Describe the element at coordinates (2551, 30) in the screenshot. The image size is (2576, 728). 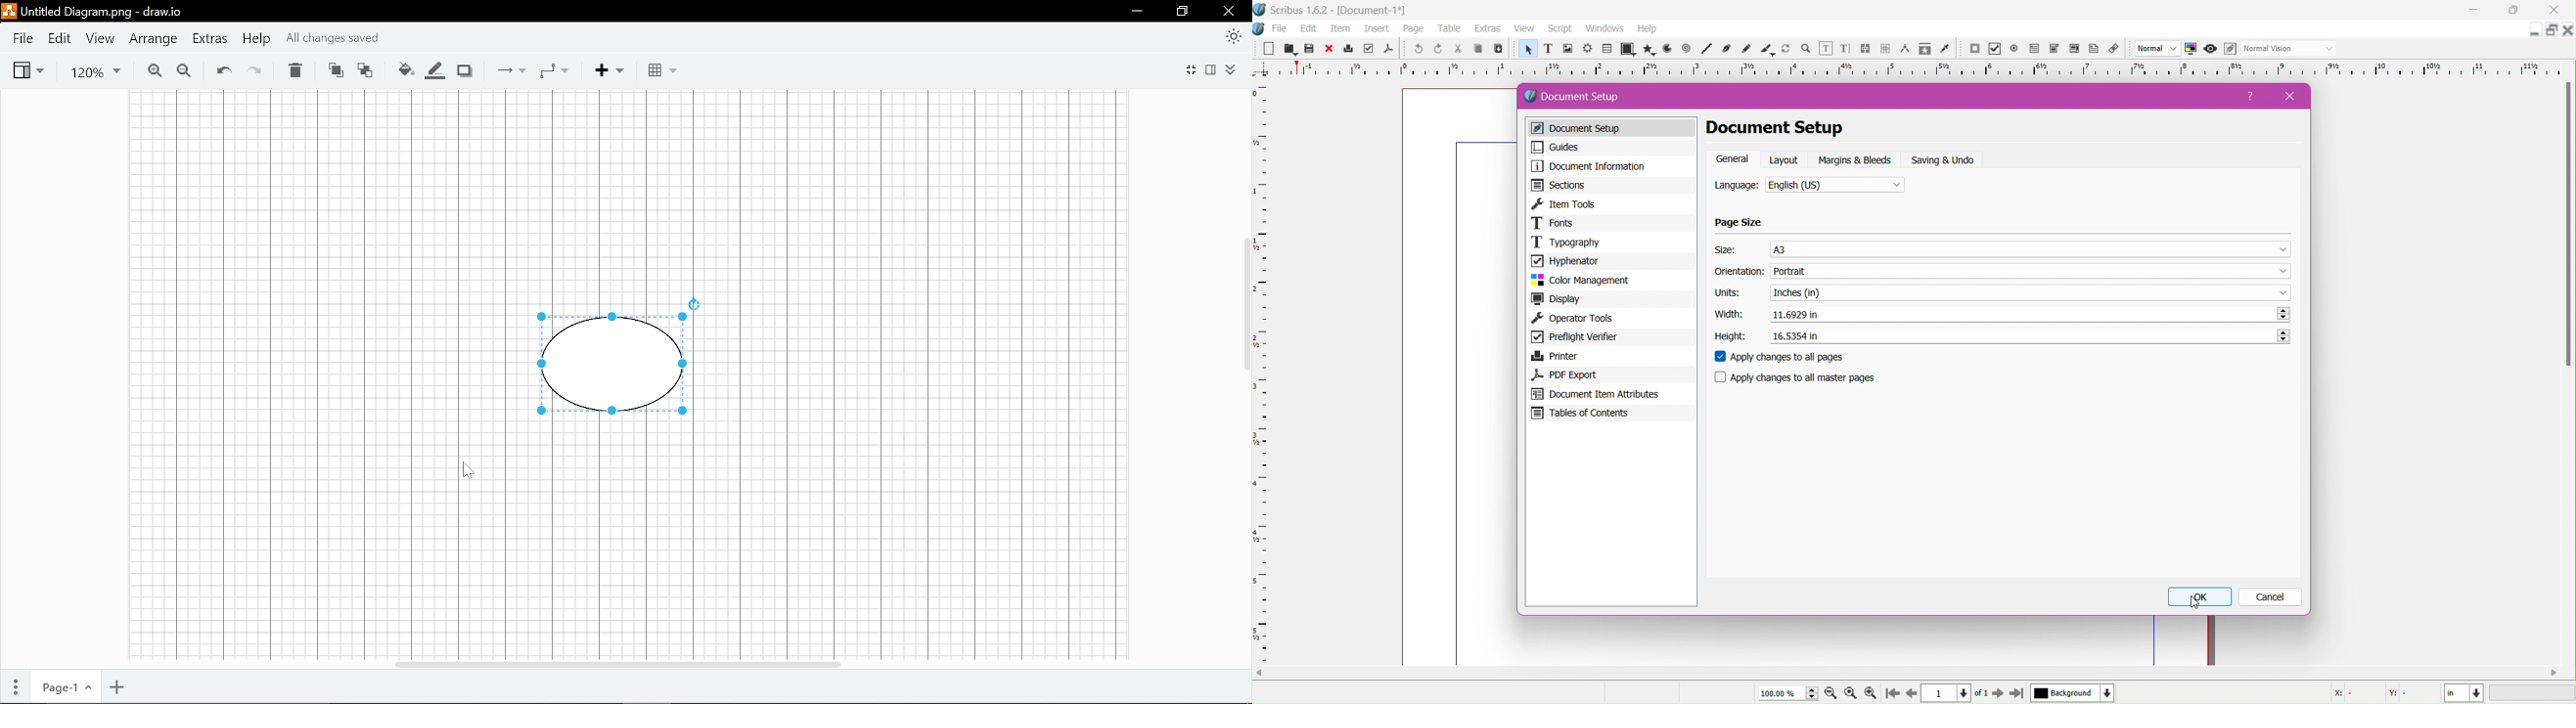
I see `change layout` at that location.